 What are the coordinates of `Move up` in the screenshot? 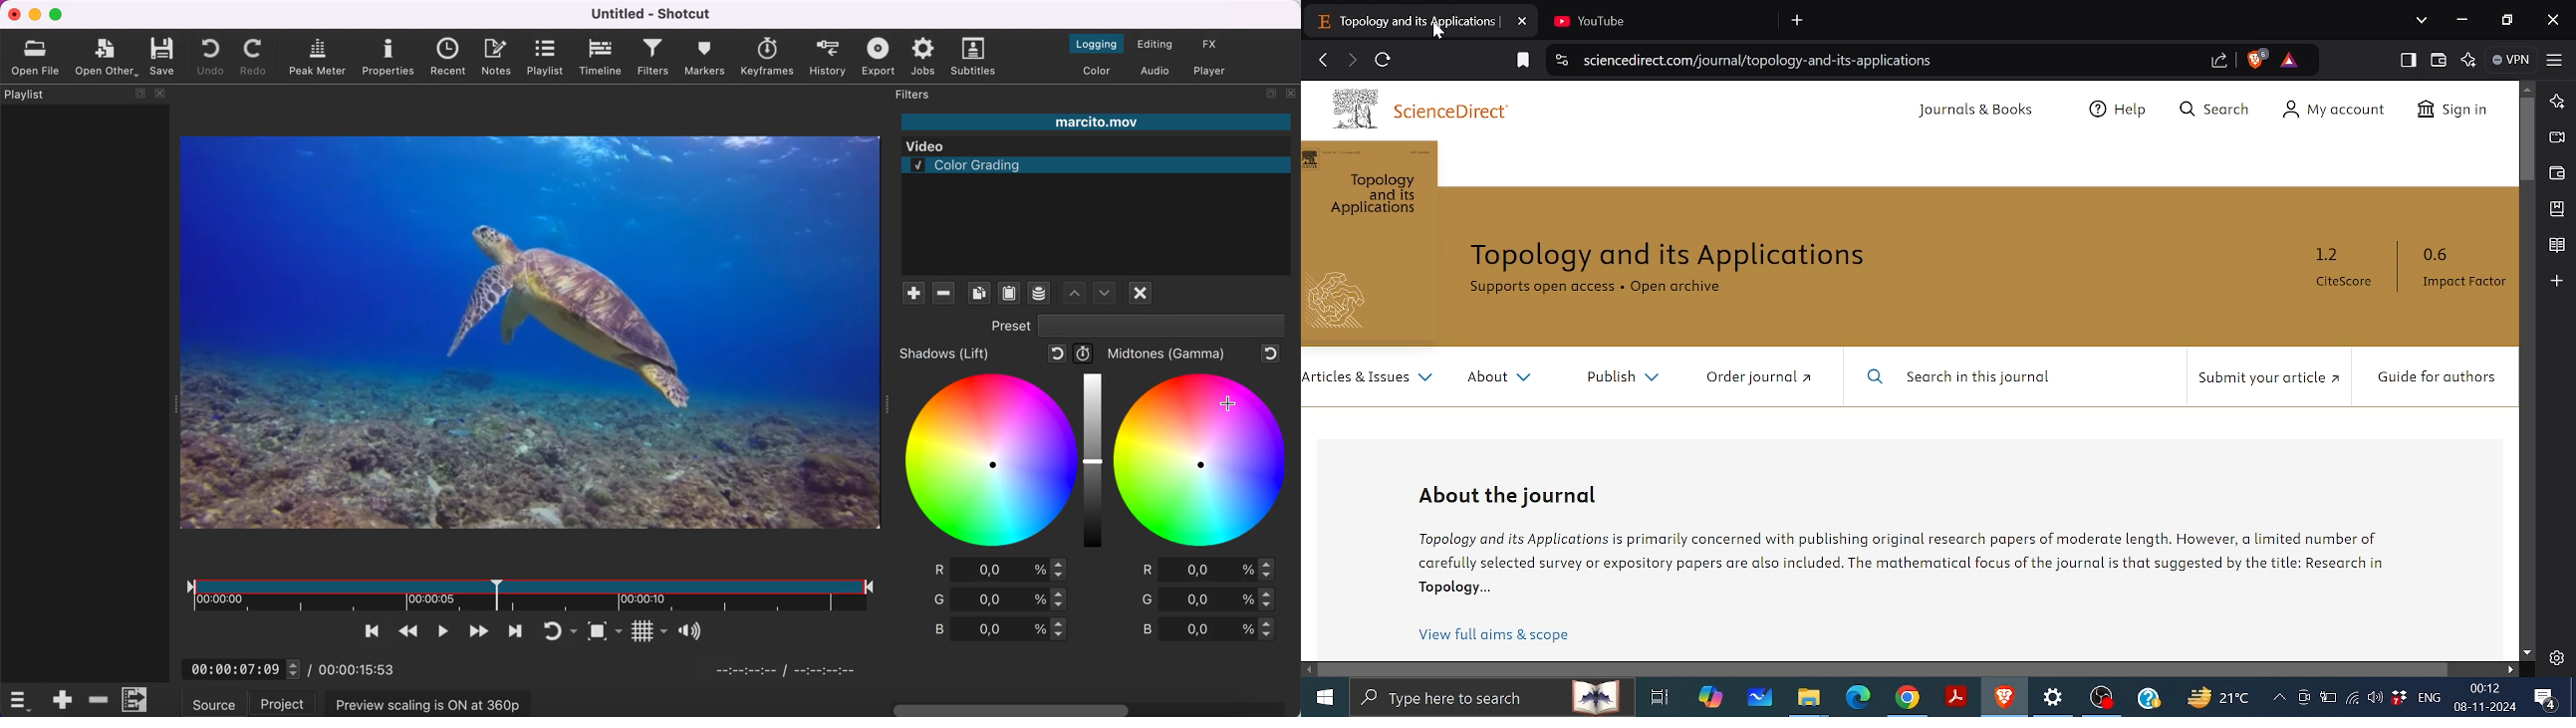 It's located at (2527, 88).